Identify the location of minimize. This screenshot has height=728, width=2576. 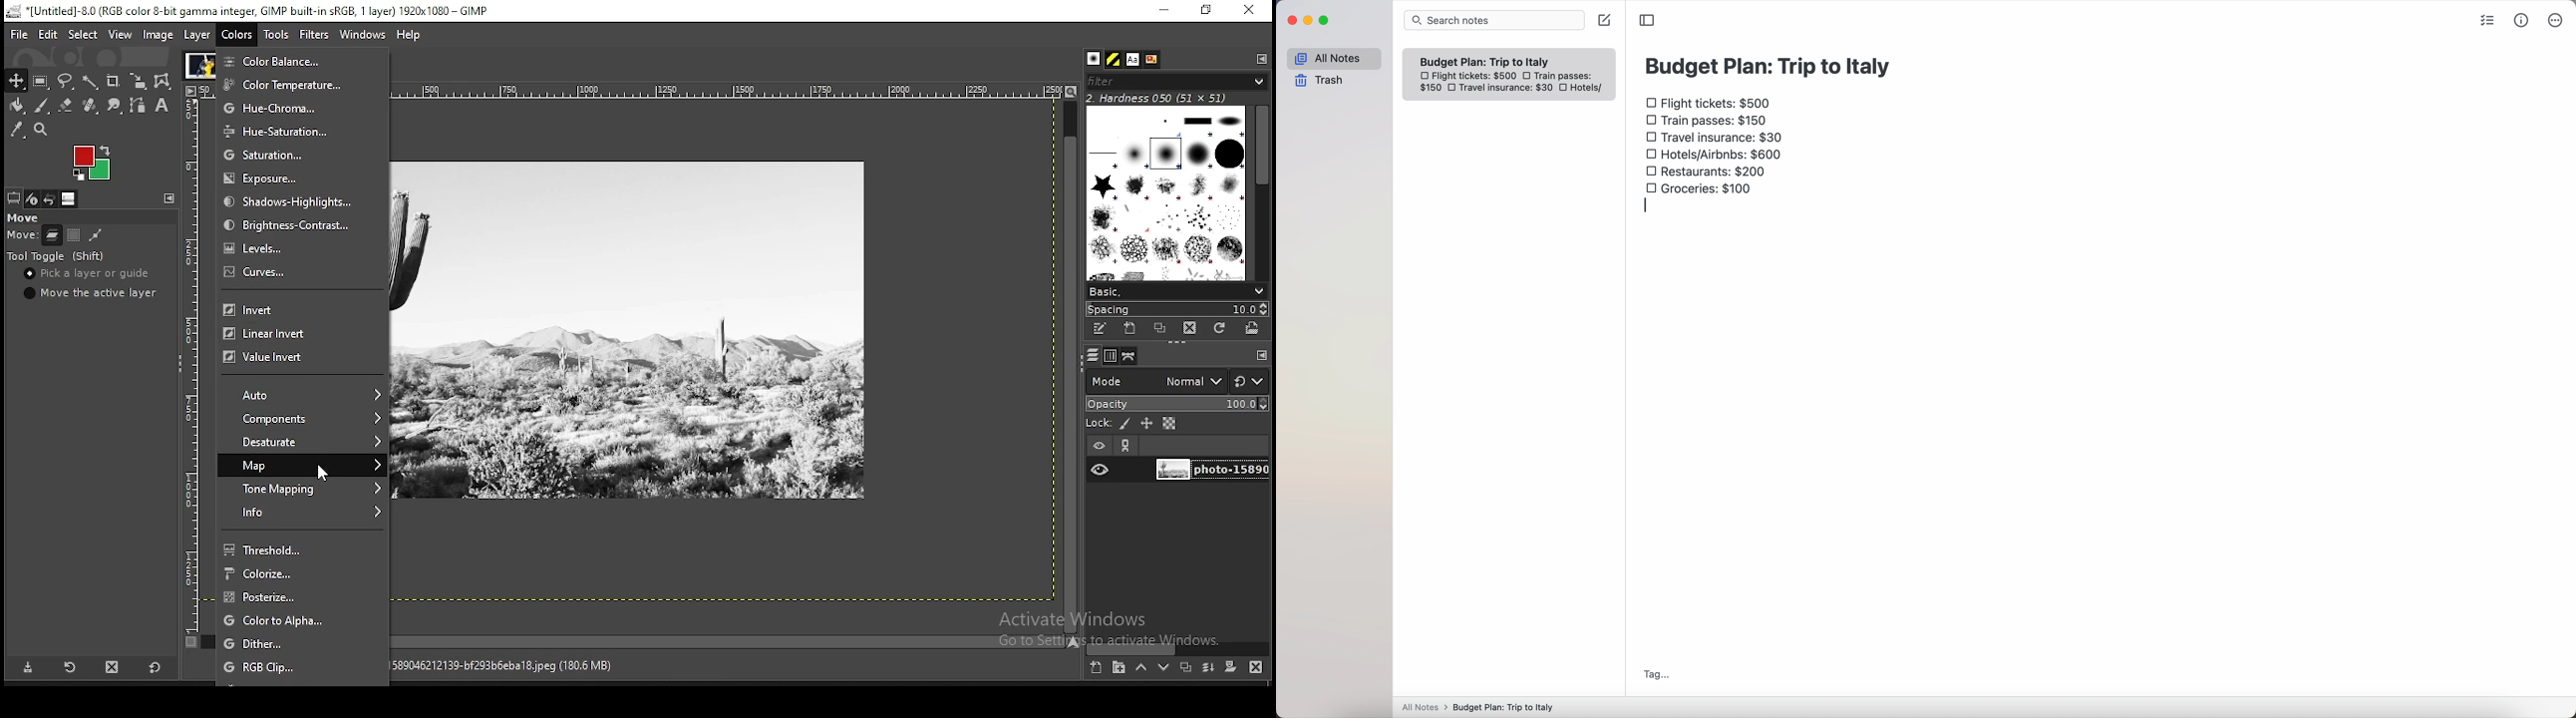
(1311, 21).